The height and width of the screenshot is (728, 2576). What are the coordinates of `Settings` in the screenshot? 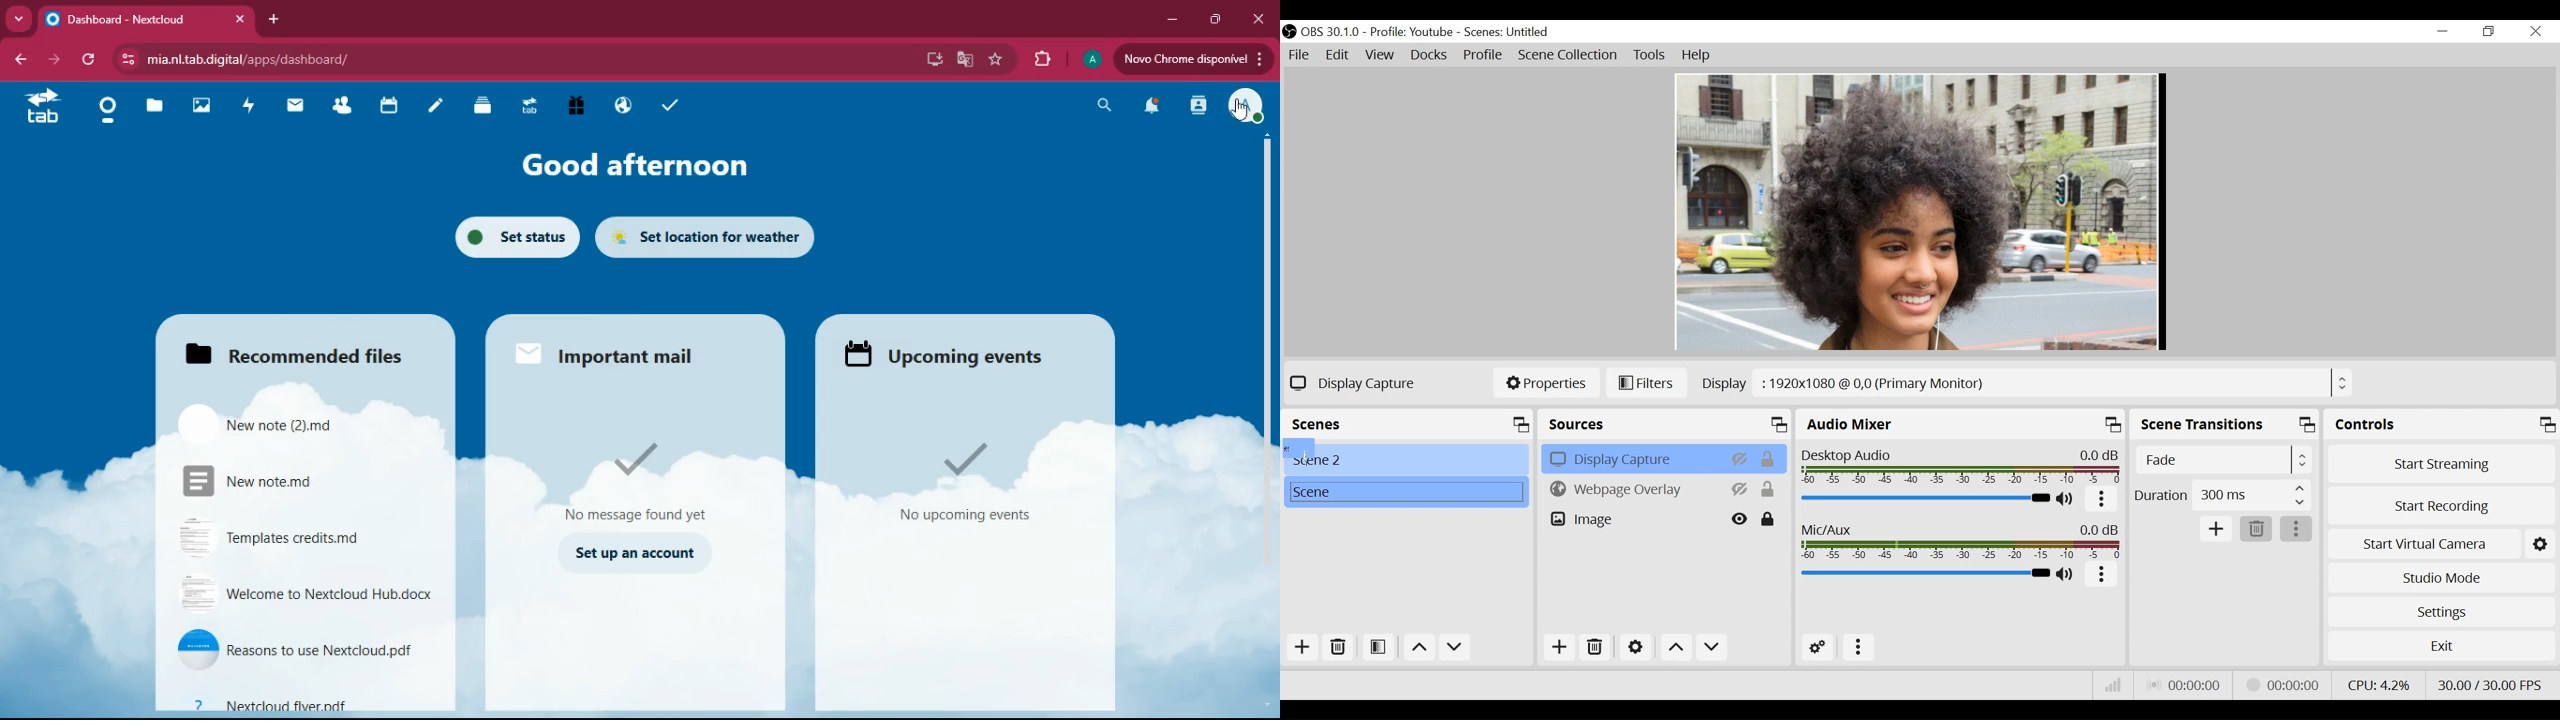 It's located at (2439, 611).